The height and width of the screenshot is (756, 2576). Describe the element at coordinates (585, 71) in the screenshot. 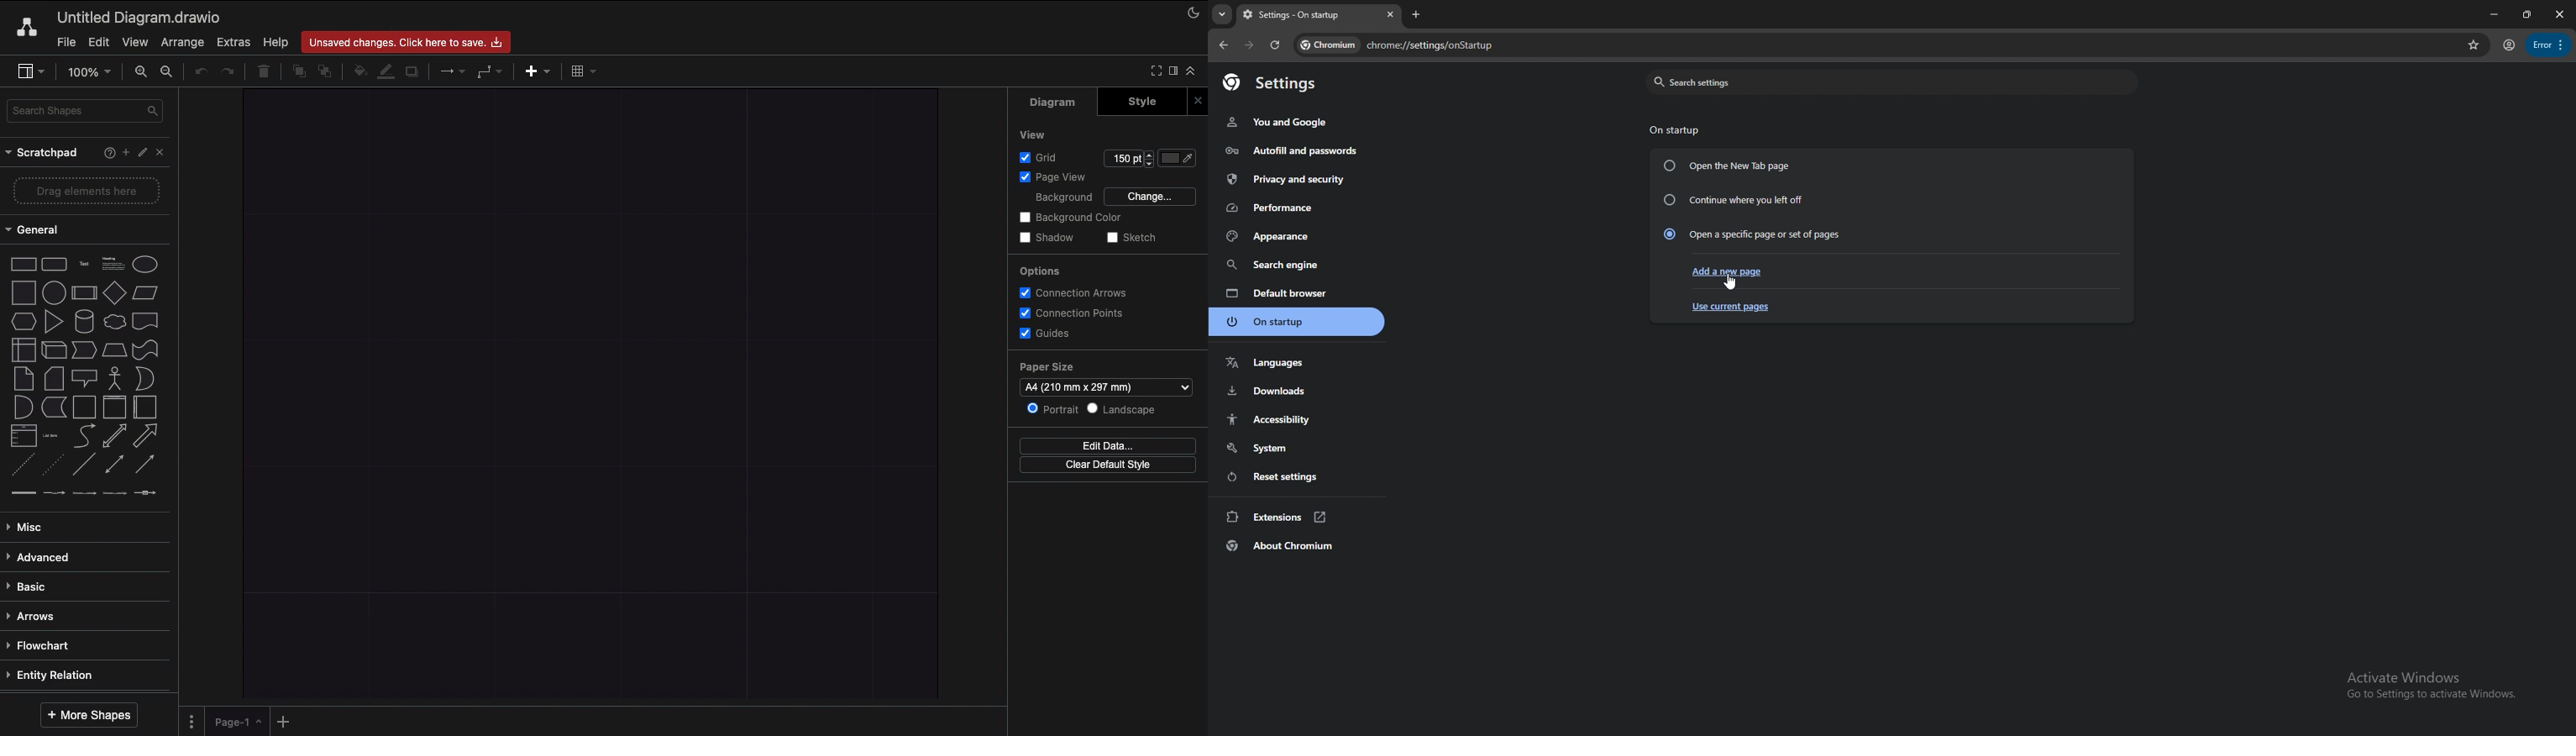

I see `Table` at that location.